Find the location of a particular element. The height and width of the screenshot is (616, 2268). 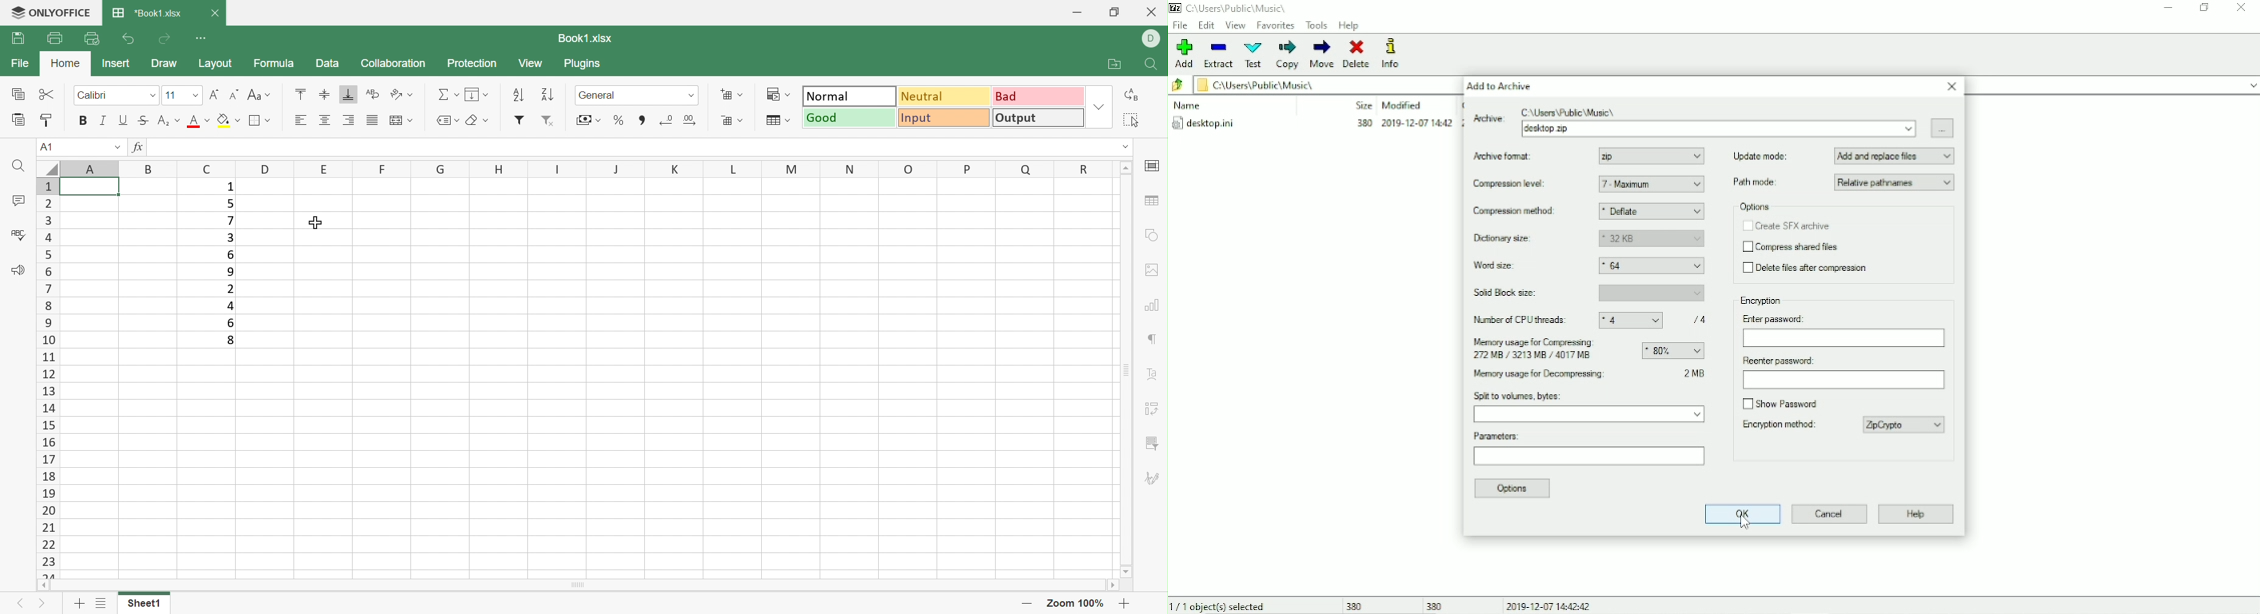

Slicer settings is located at coordinates (1151, 444).